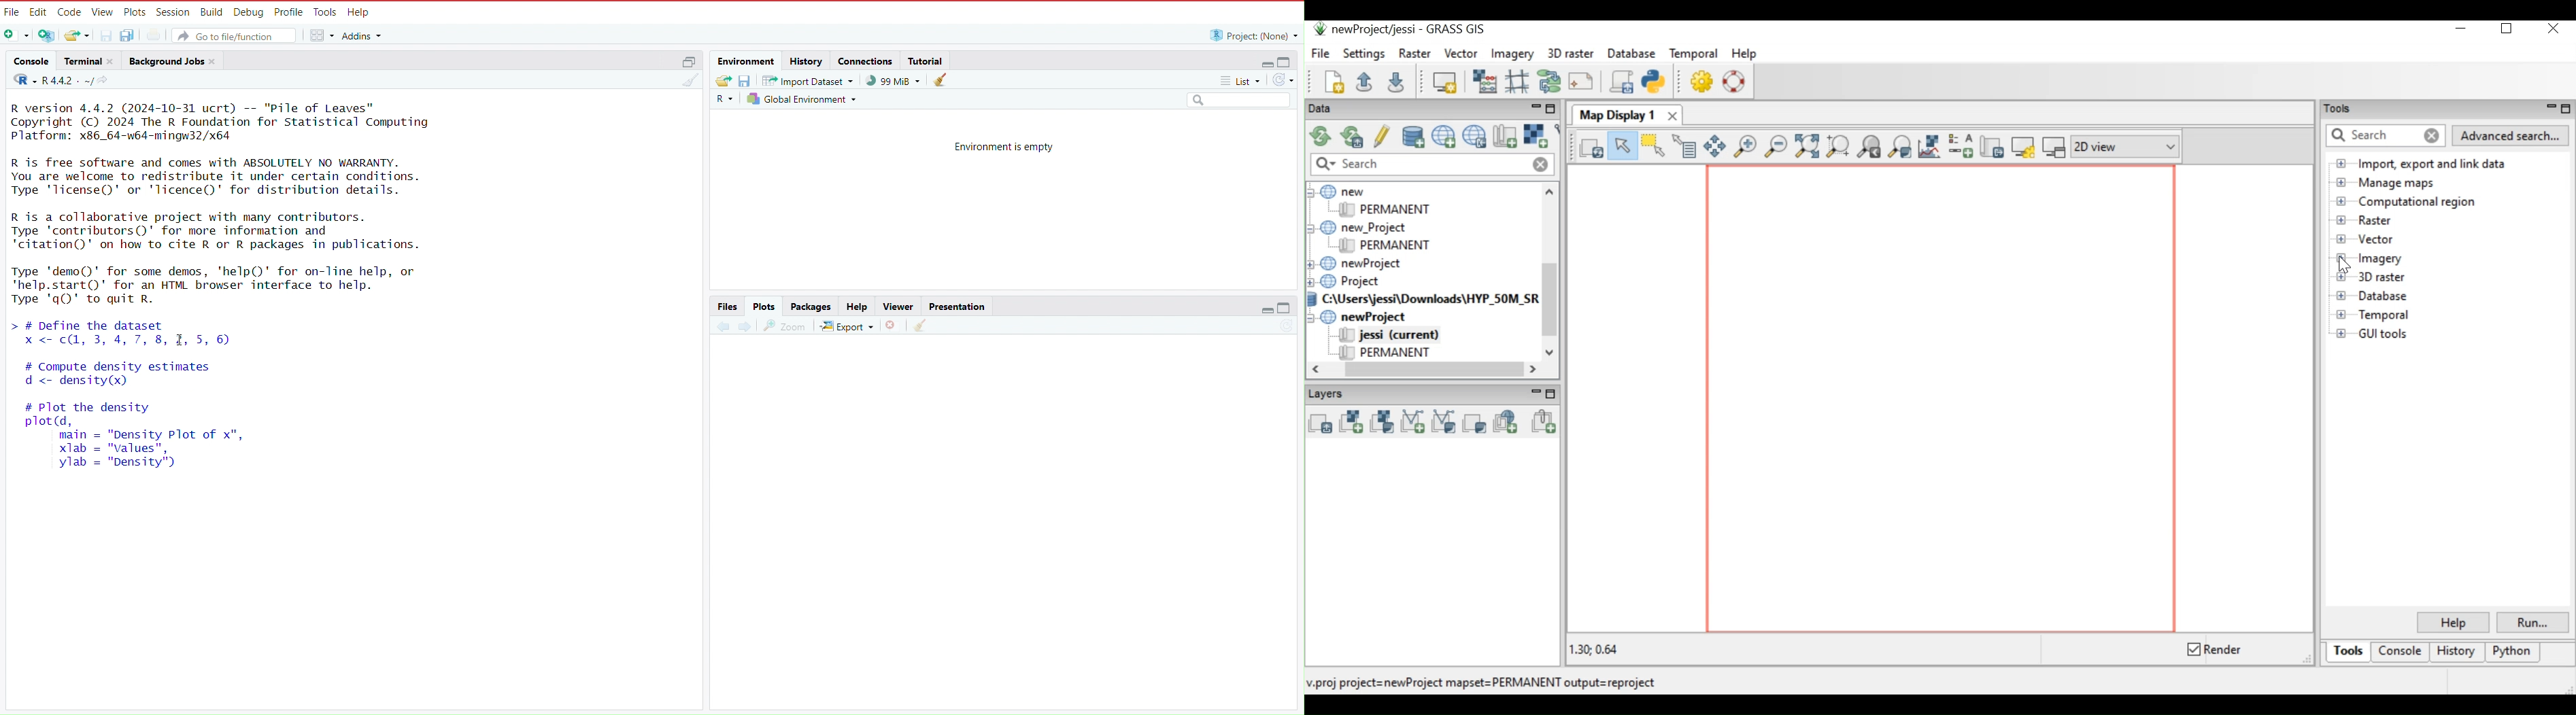 This screenshot has width=2576, height=728. What do you see at coordinates (806, 60) in the screenshot?
I see `history` at bounding box center [806, 60].